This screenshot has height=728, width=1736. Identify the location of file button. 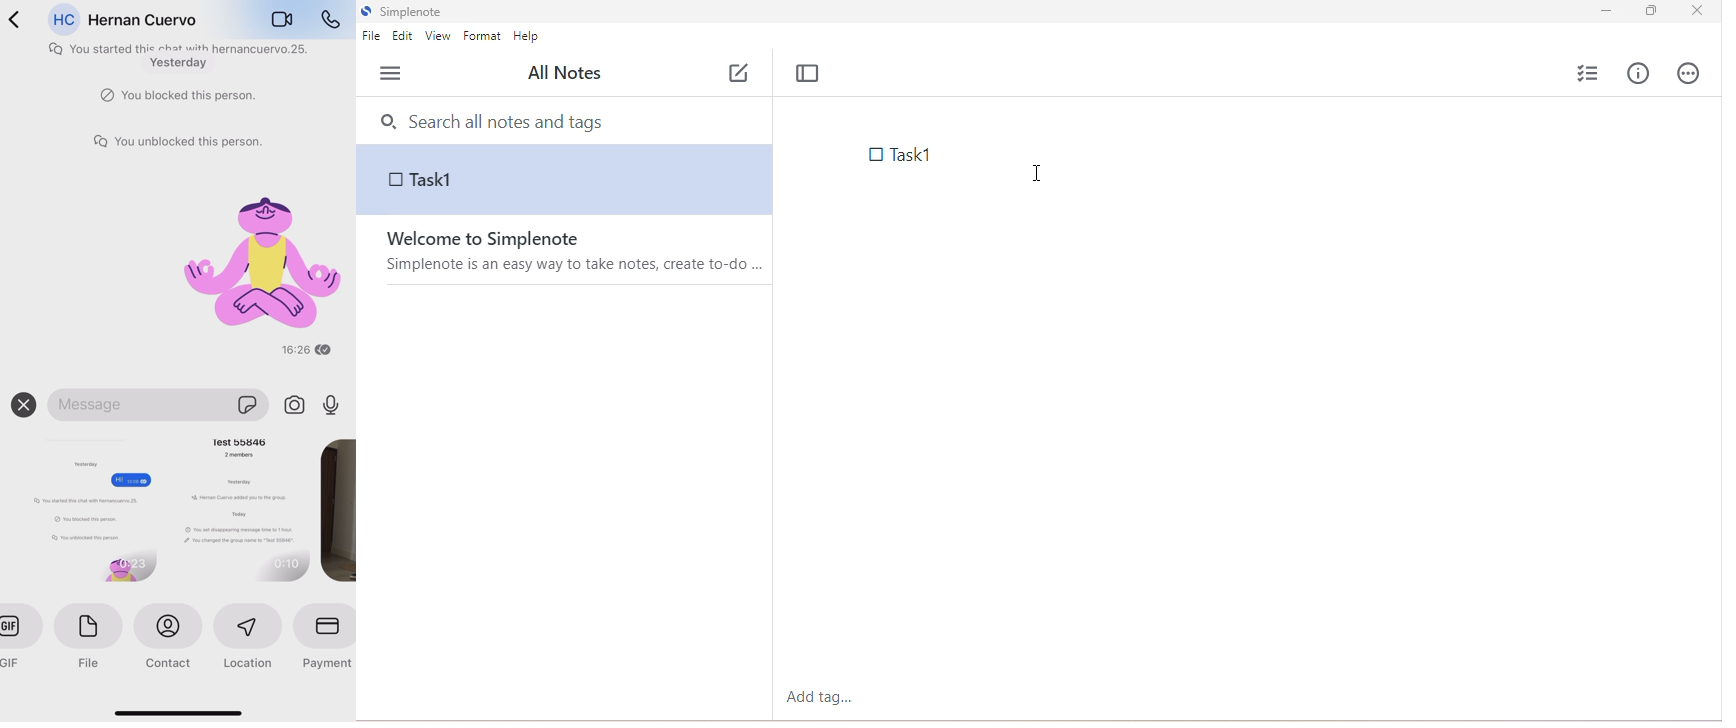
(89, 639).